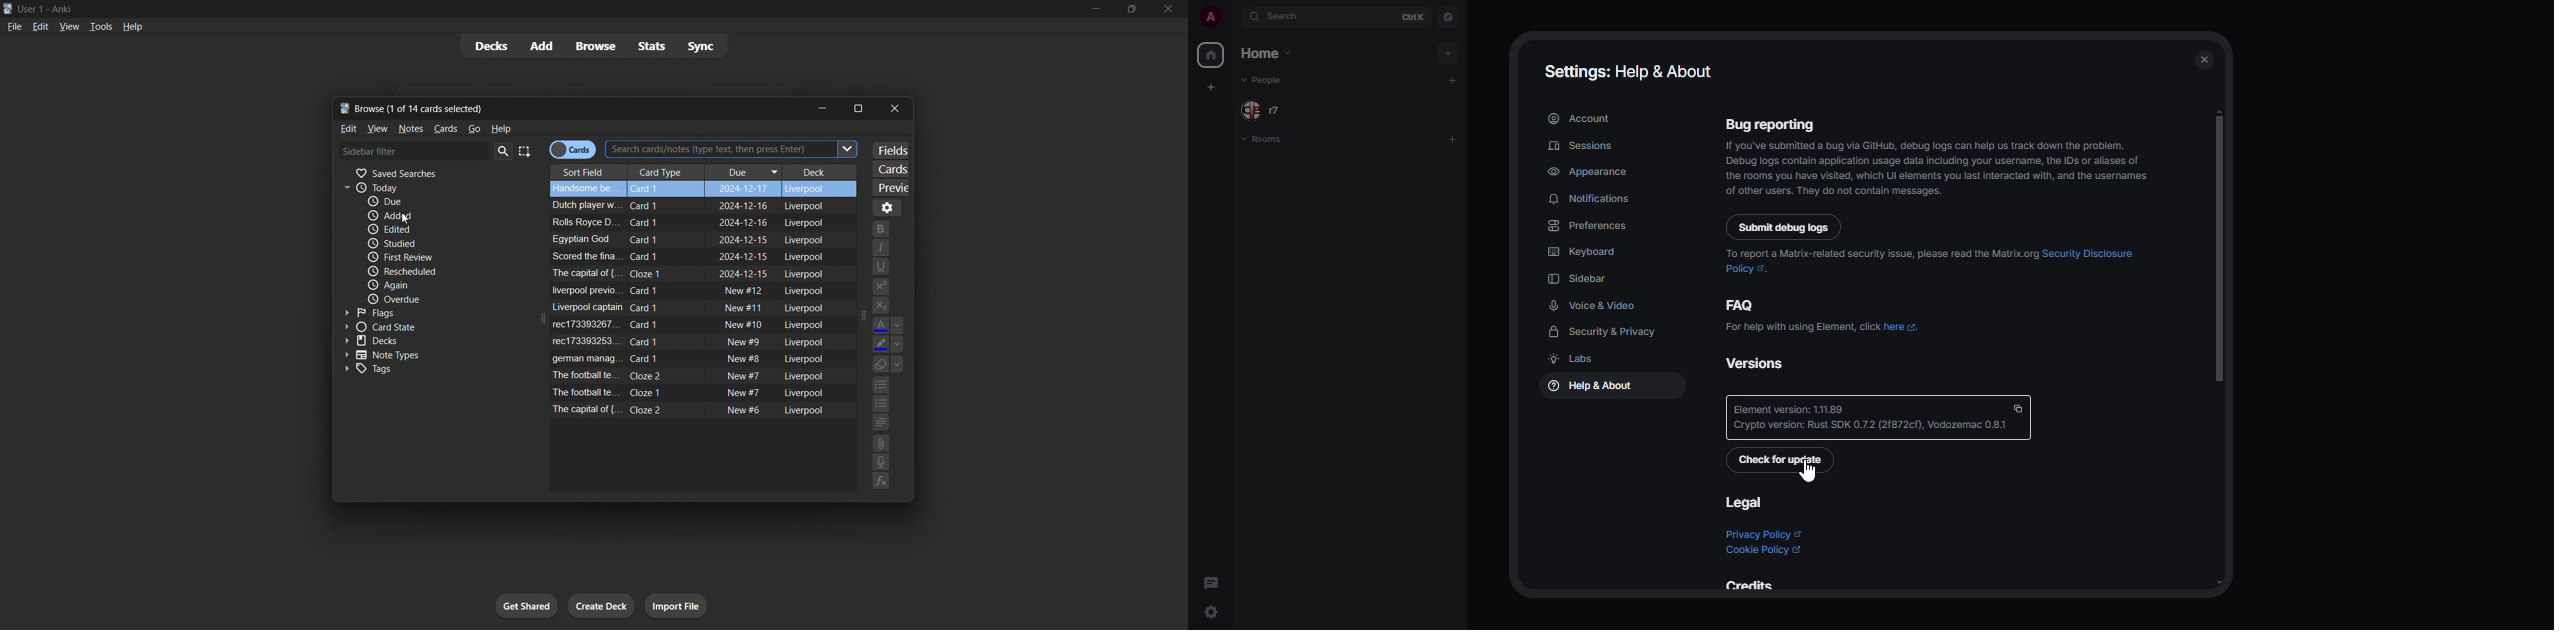 This screenshot has width=2576, height=644. What do you see at coordinates (1589, 226) in the screenshot?
I see `preferences` at bounding box center [1589, 226].